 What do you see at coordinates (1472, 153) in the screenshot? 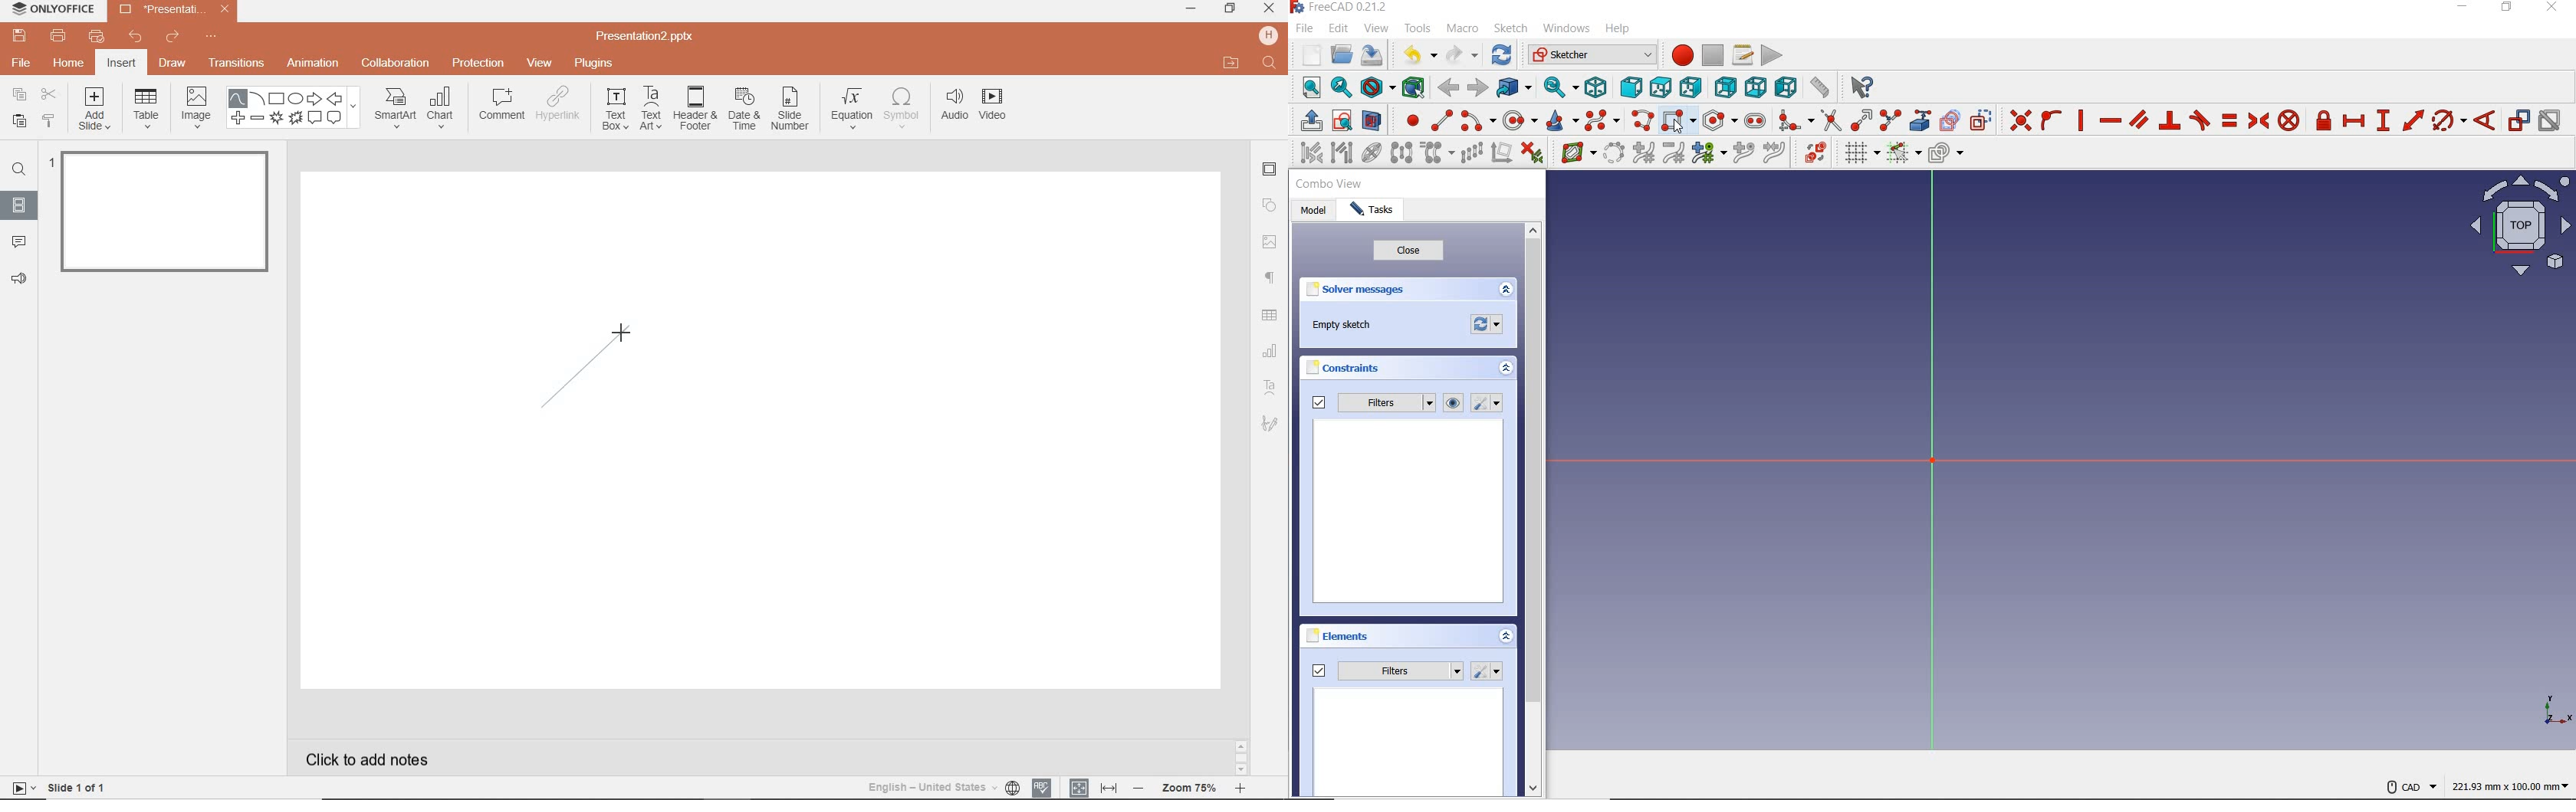
I see `rectangular array` at bounding box center [1472, 153].